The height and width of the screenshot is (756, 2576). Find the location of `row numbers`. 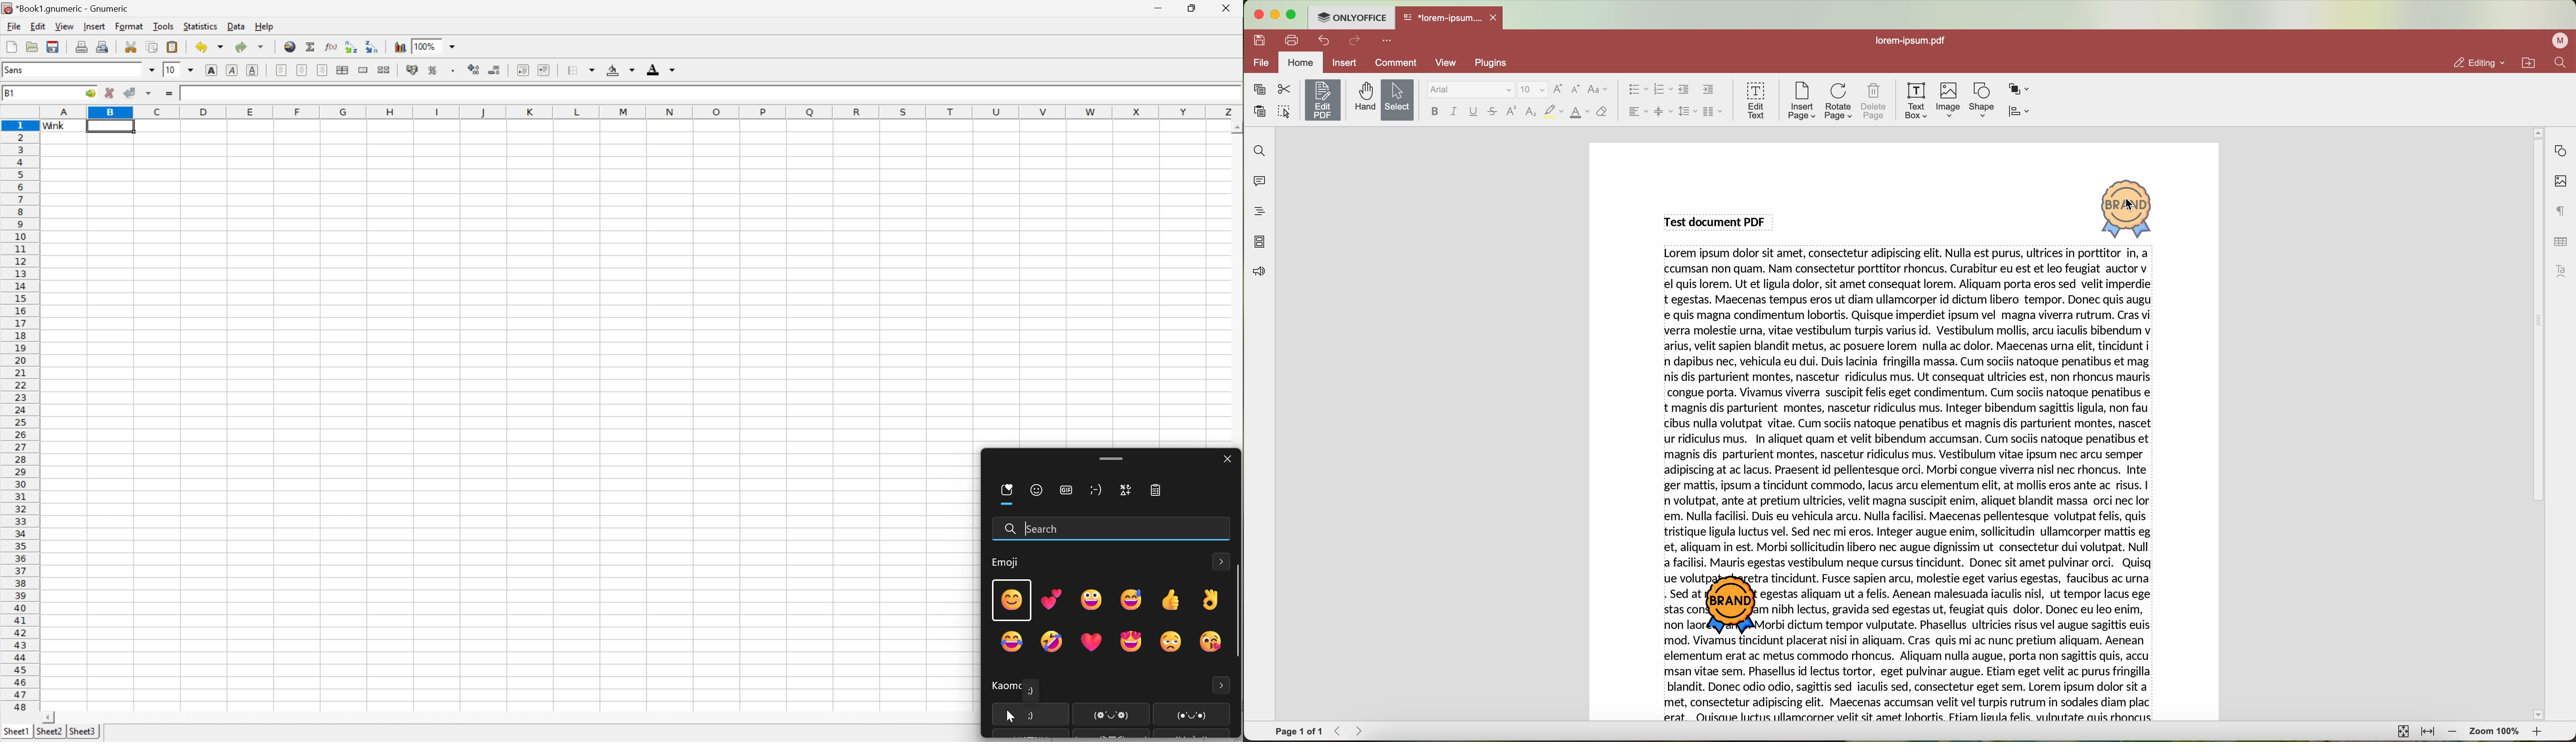

row numbers is located at coordinates (22, 419).